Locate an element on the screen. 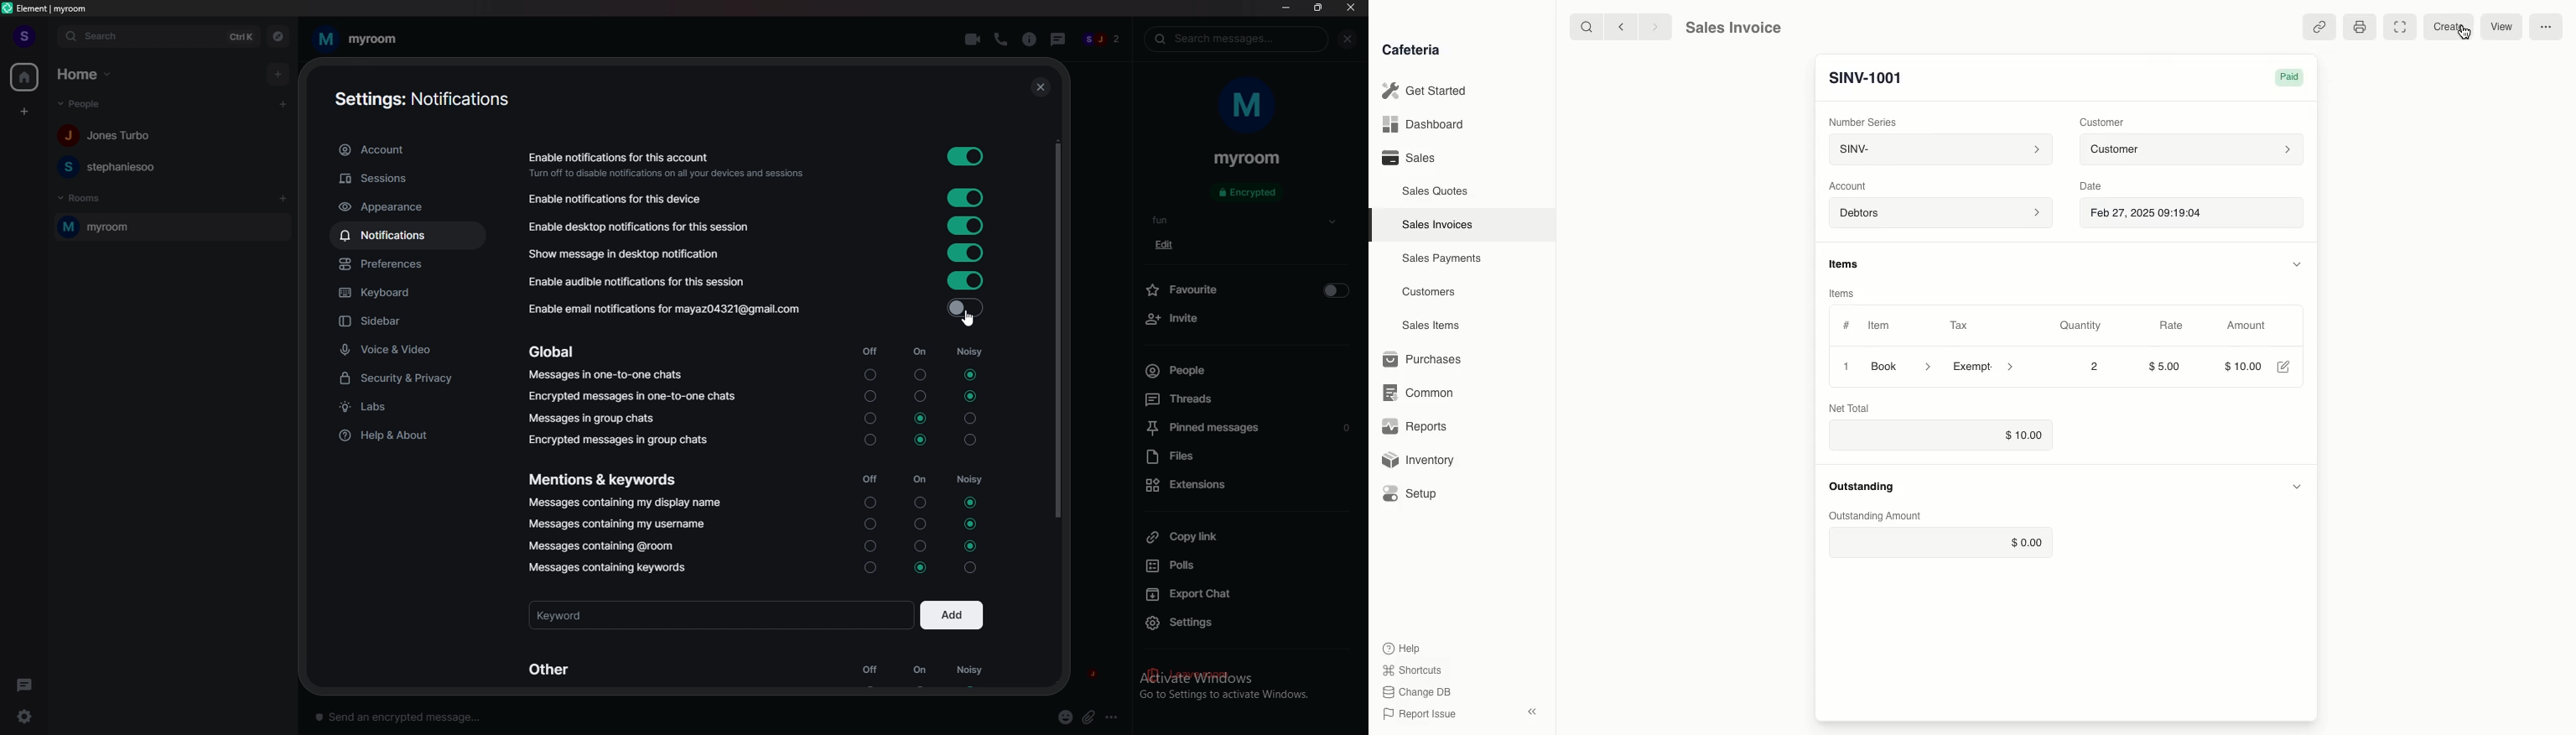 This screenshot has width=2576, height=756. Sales Invoices is located at coordinates (1437, 226).